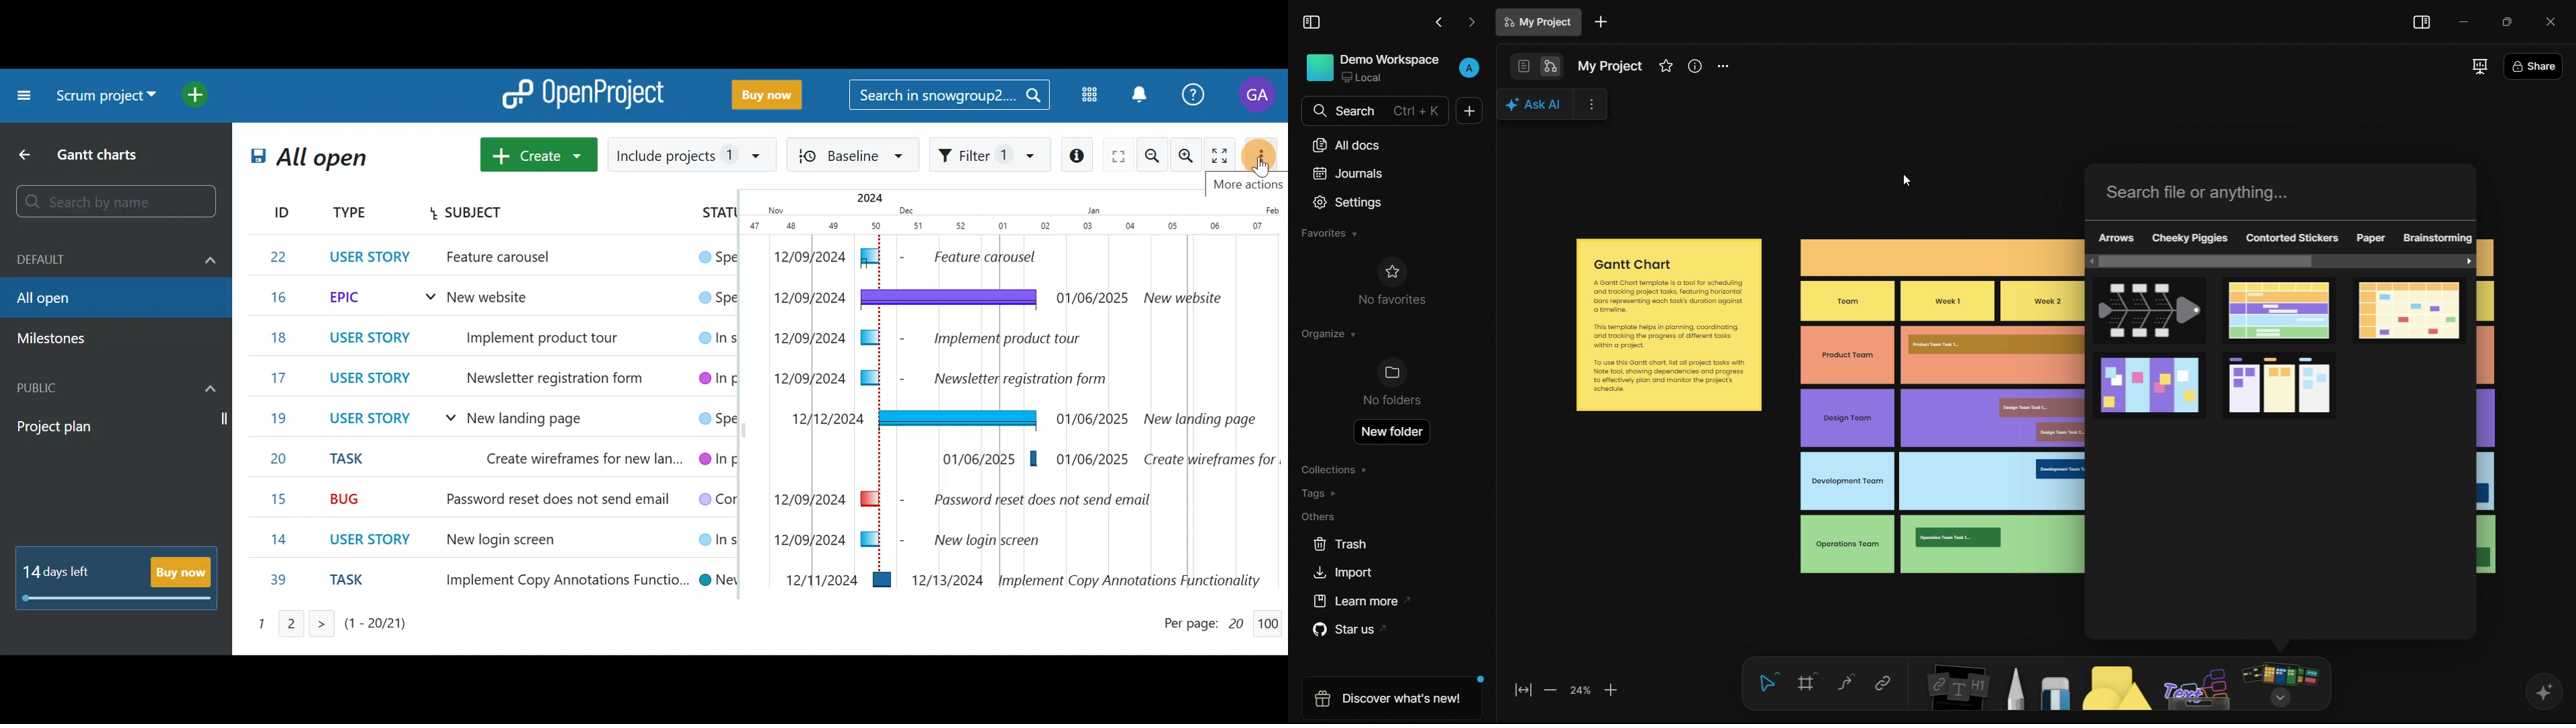  What do you see at coordinates (2478, 66) in the screenshot?
I see `full screen` at bounding box center [2478, 66].